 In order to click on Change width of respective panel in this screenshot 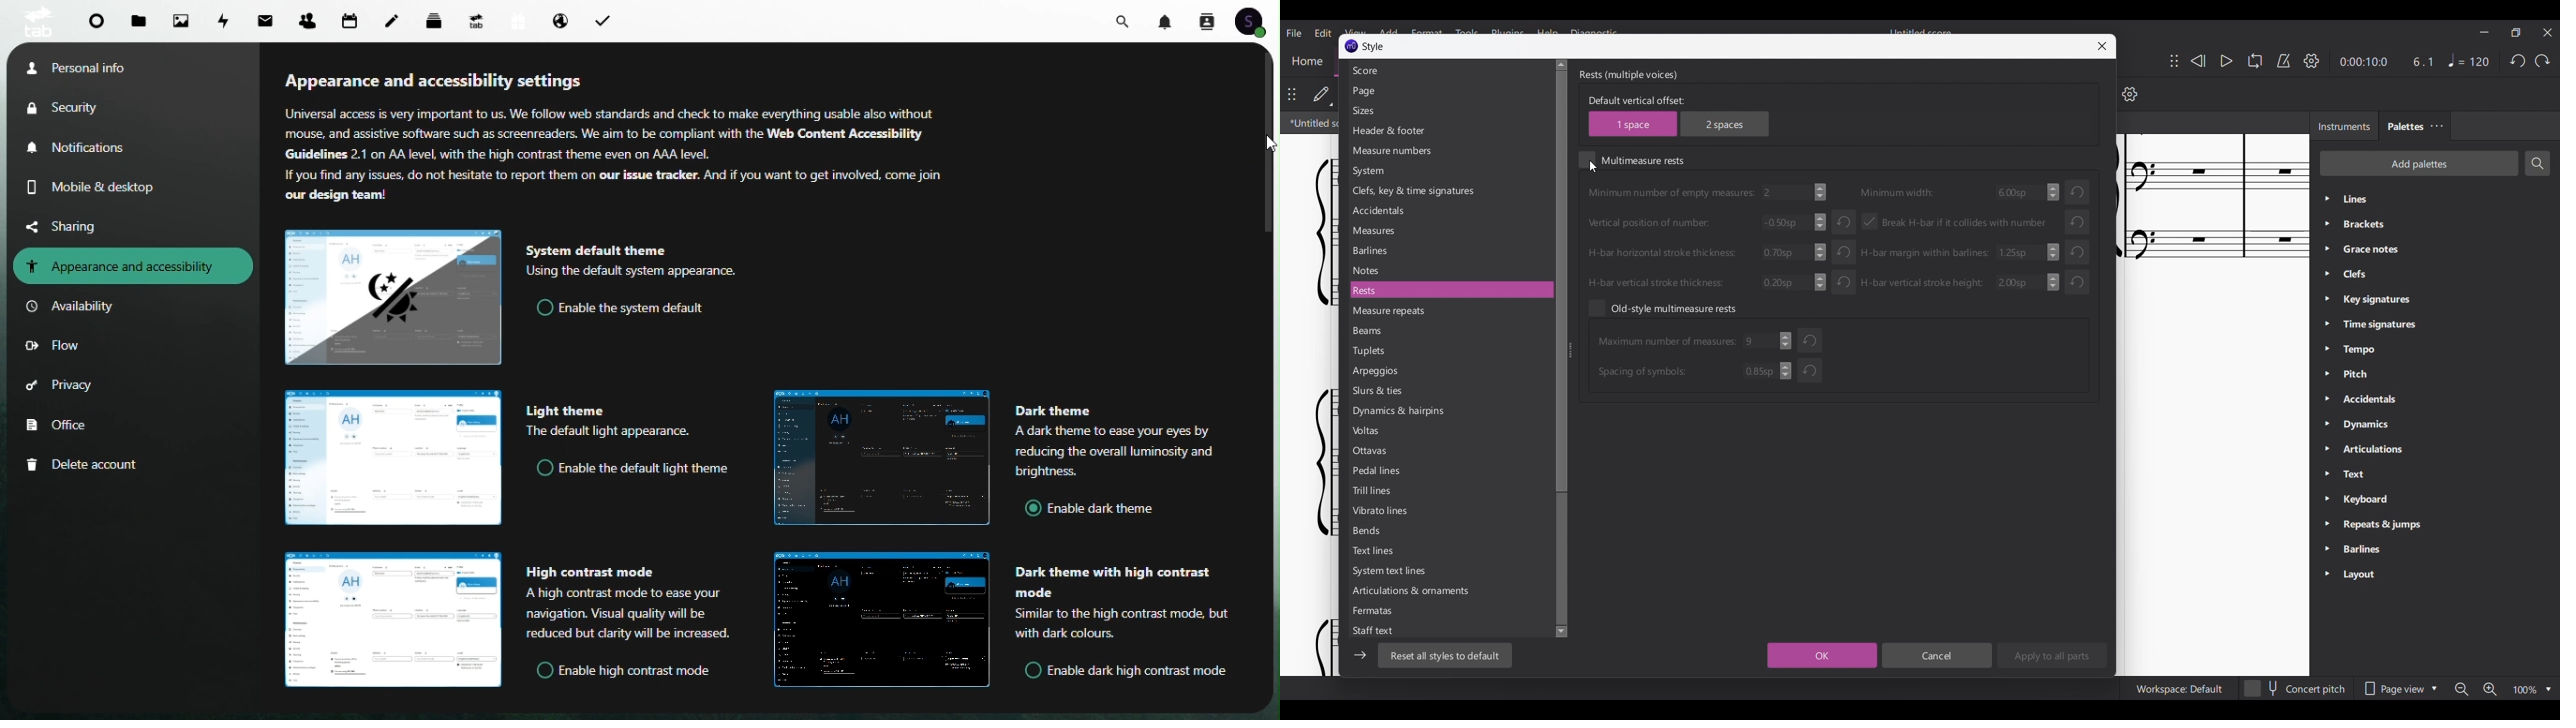, I will do `click(1571, 335)`.